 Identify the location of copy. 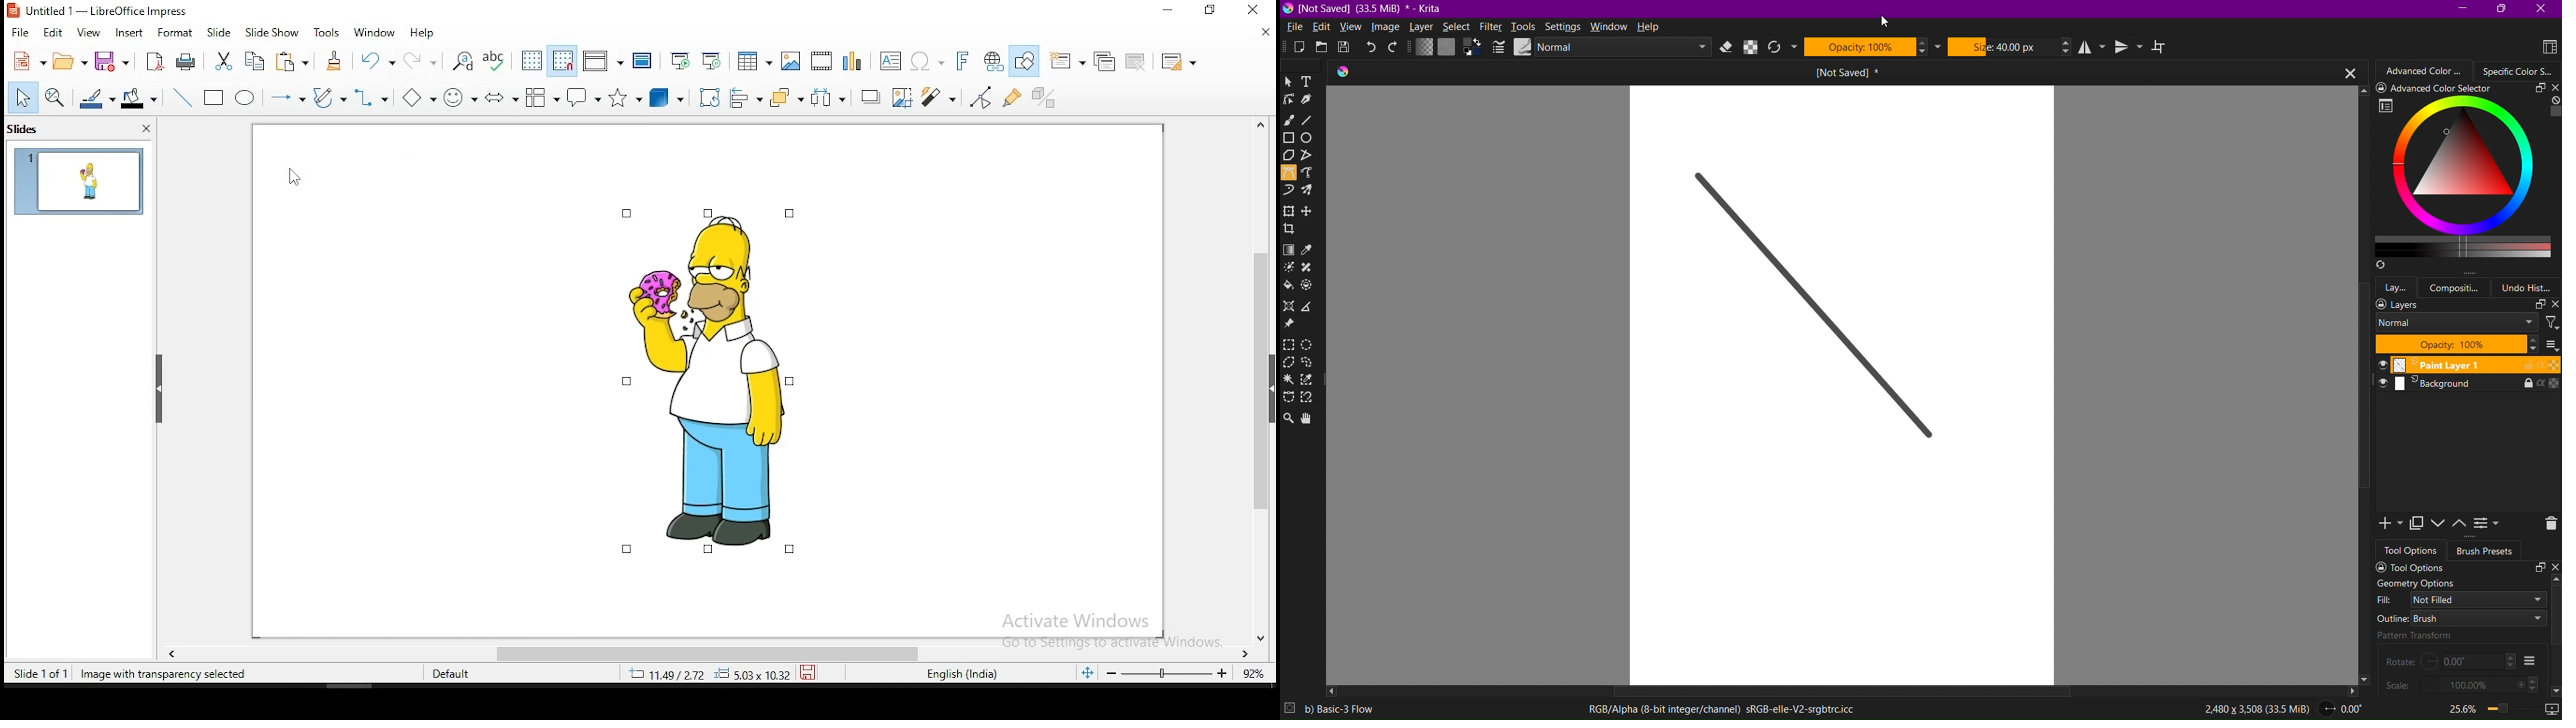
(259, 62).